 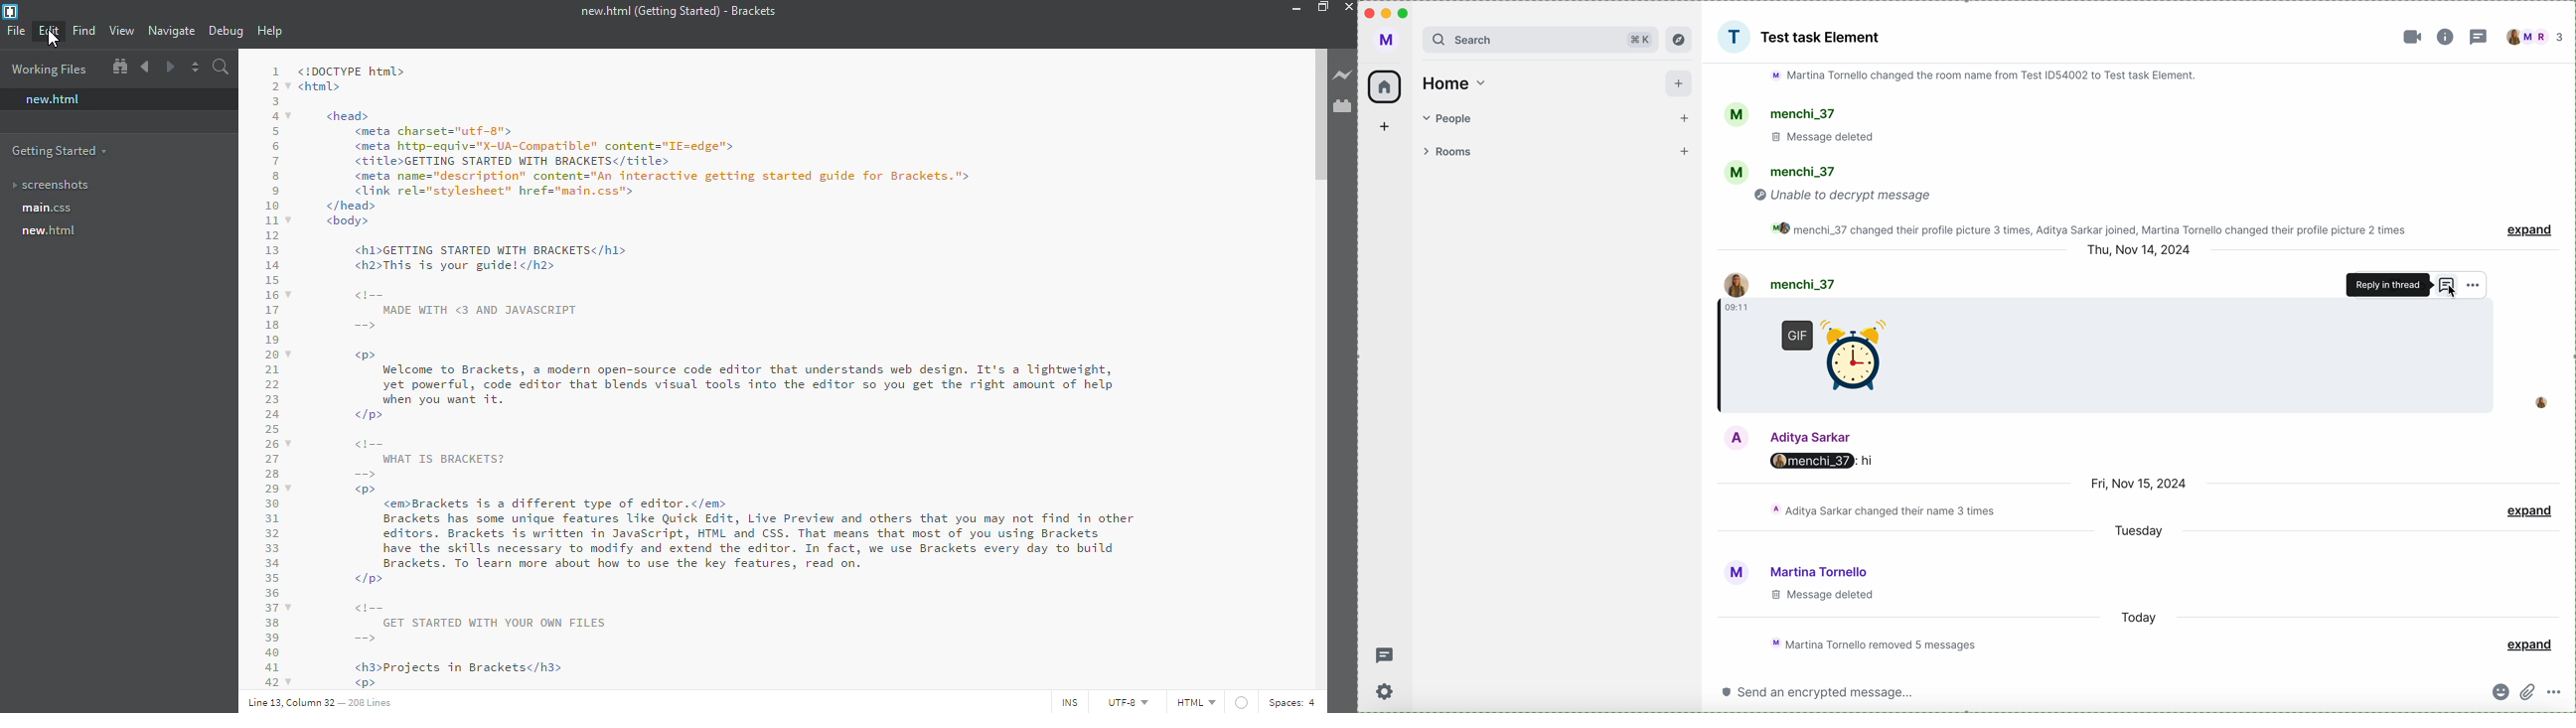 I want to click on user, so click(x=1782, y=437).